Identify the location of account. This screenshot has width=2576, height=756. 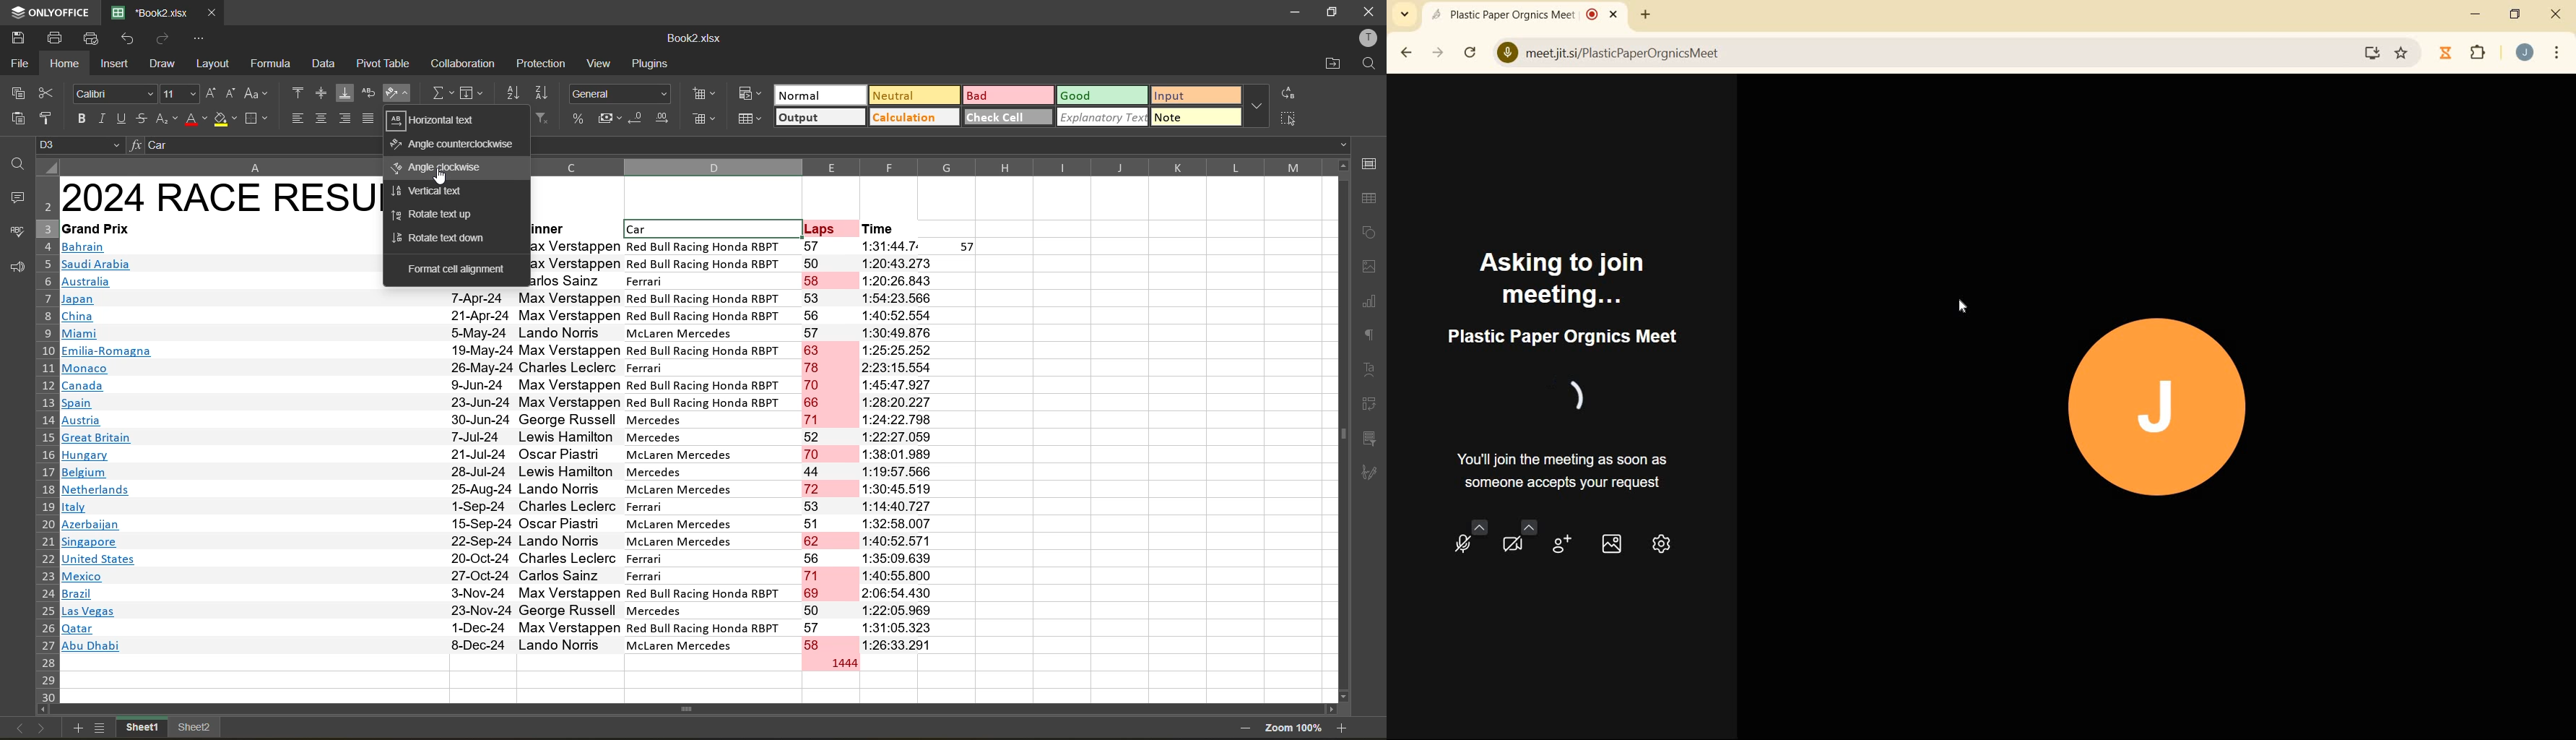
(2525, 52).